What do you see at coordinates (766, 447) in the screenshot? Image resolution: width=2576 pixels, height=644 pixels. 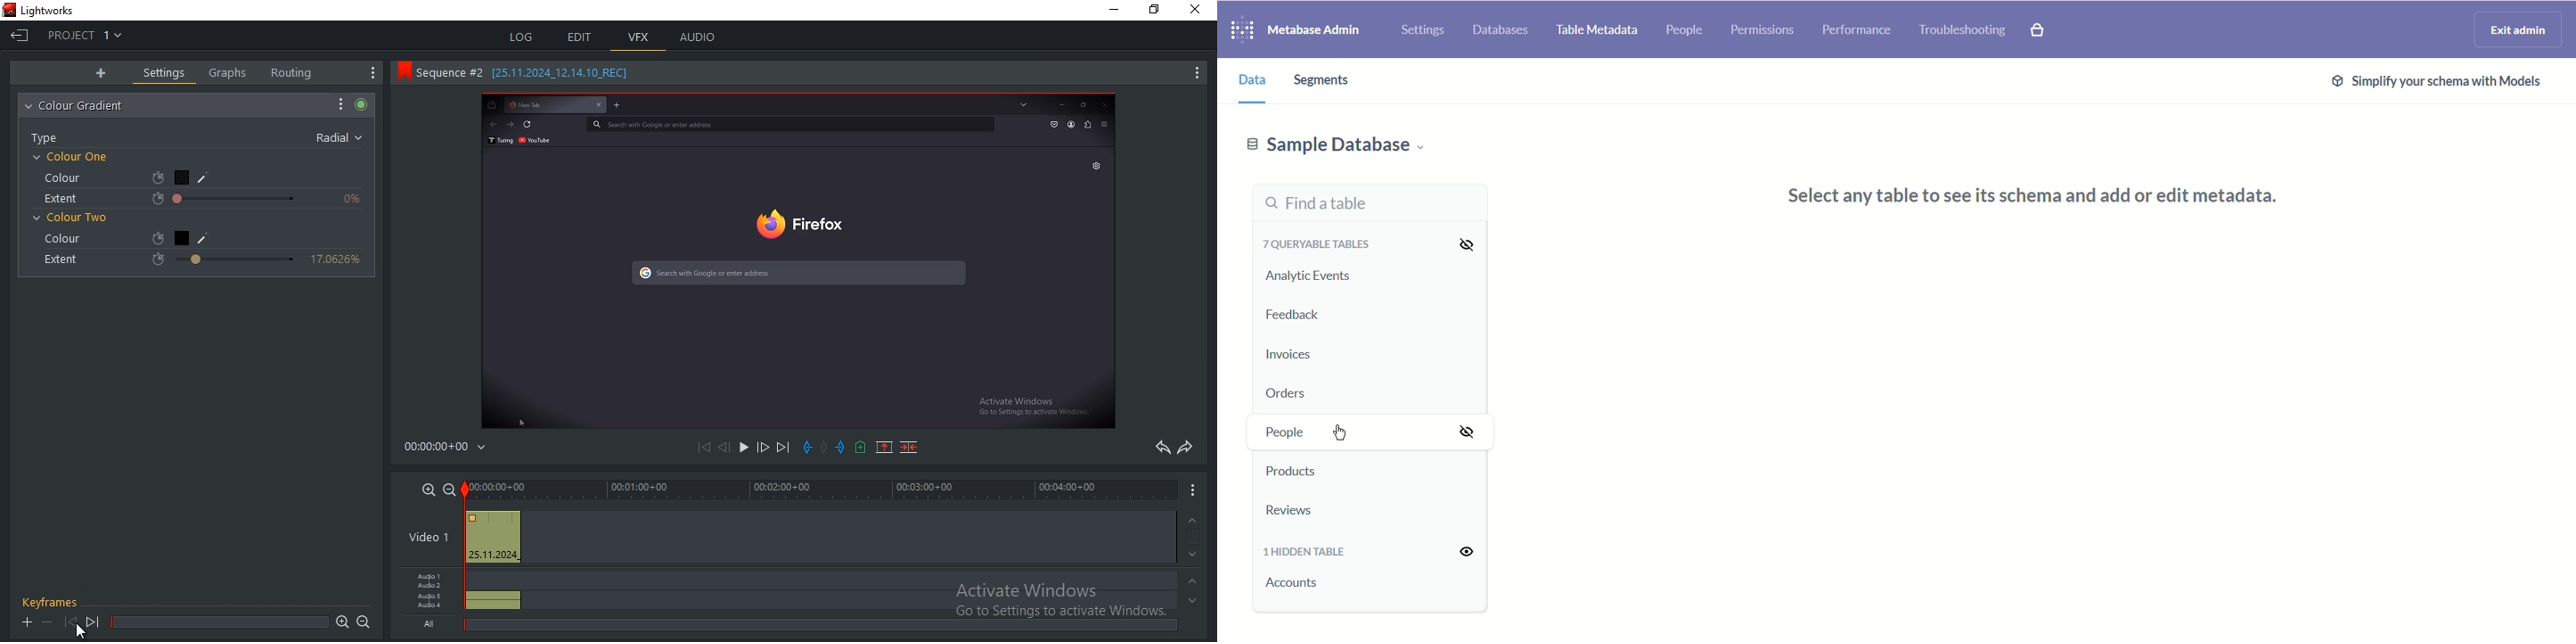 I see `Nudge one frame forward` at bounding box center [766, 447].